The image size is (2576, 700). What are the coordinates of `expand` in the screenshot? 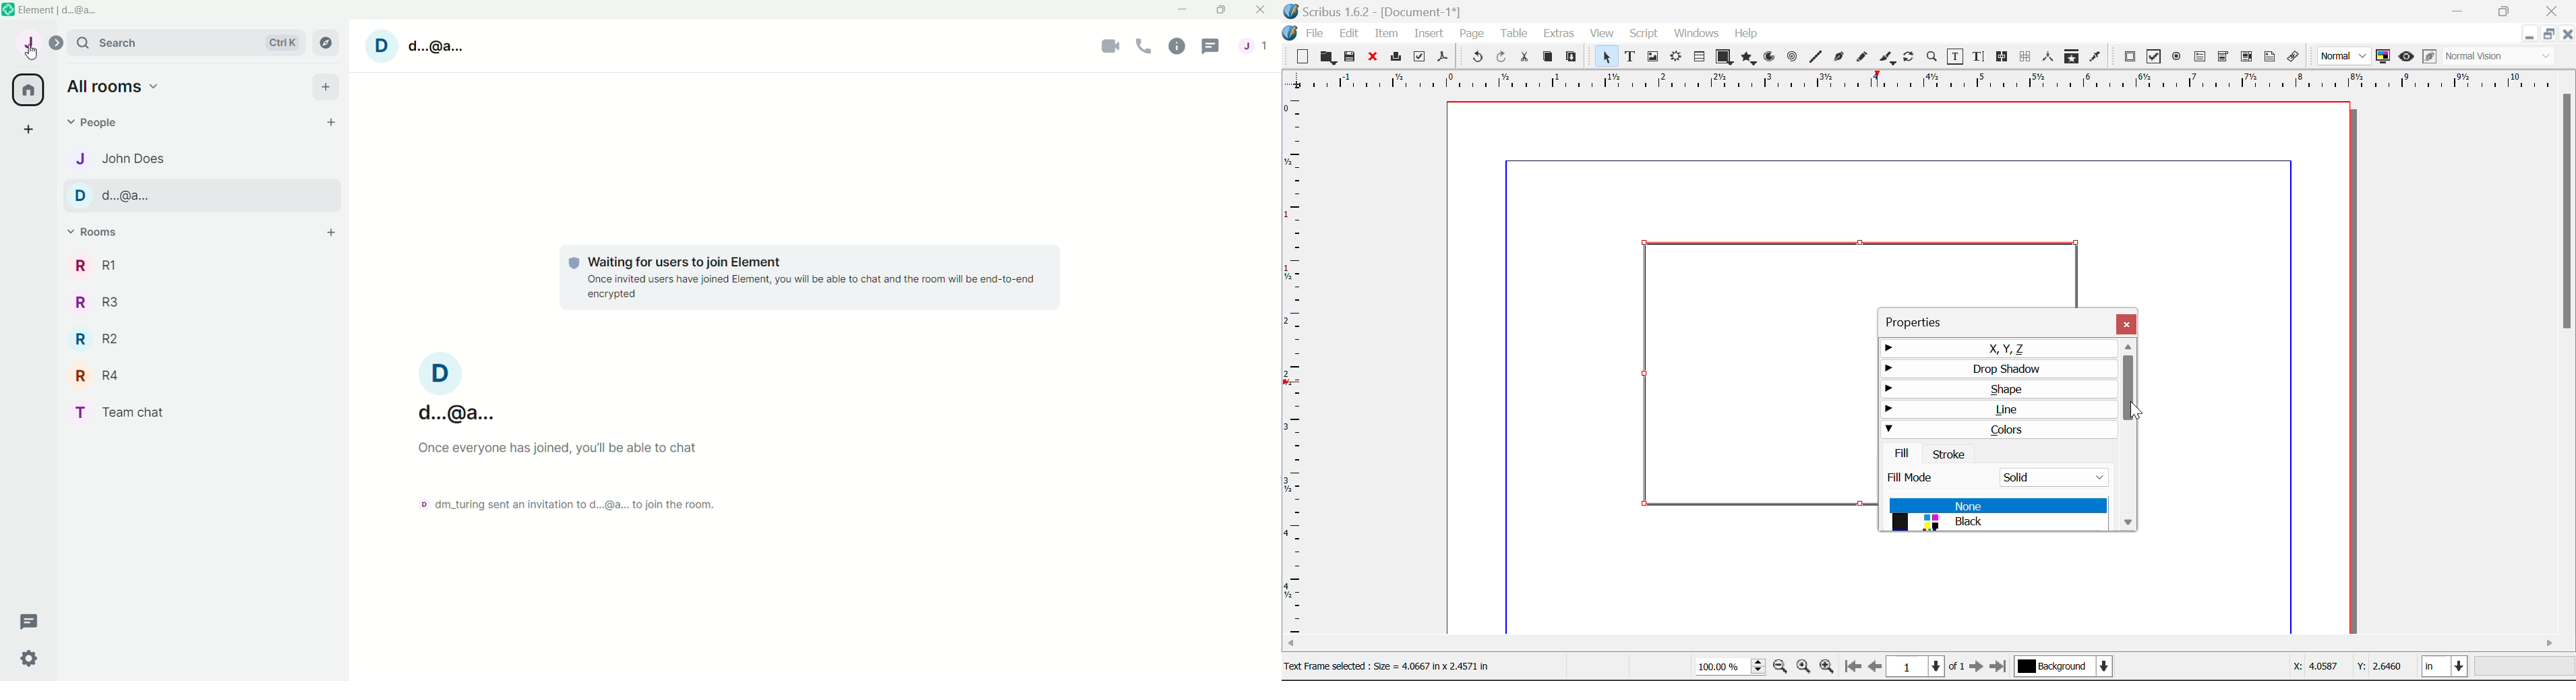 It's located at (55, 43).